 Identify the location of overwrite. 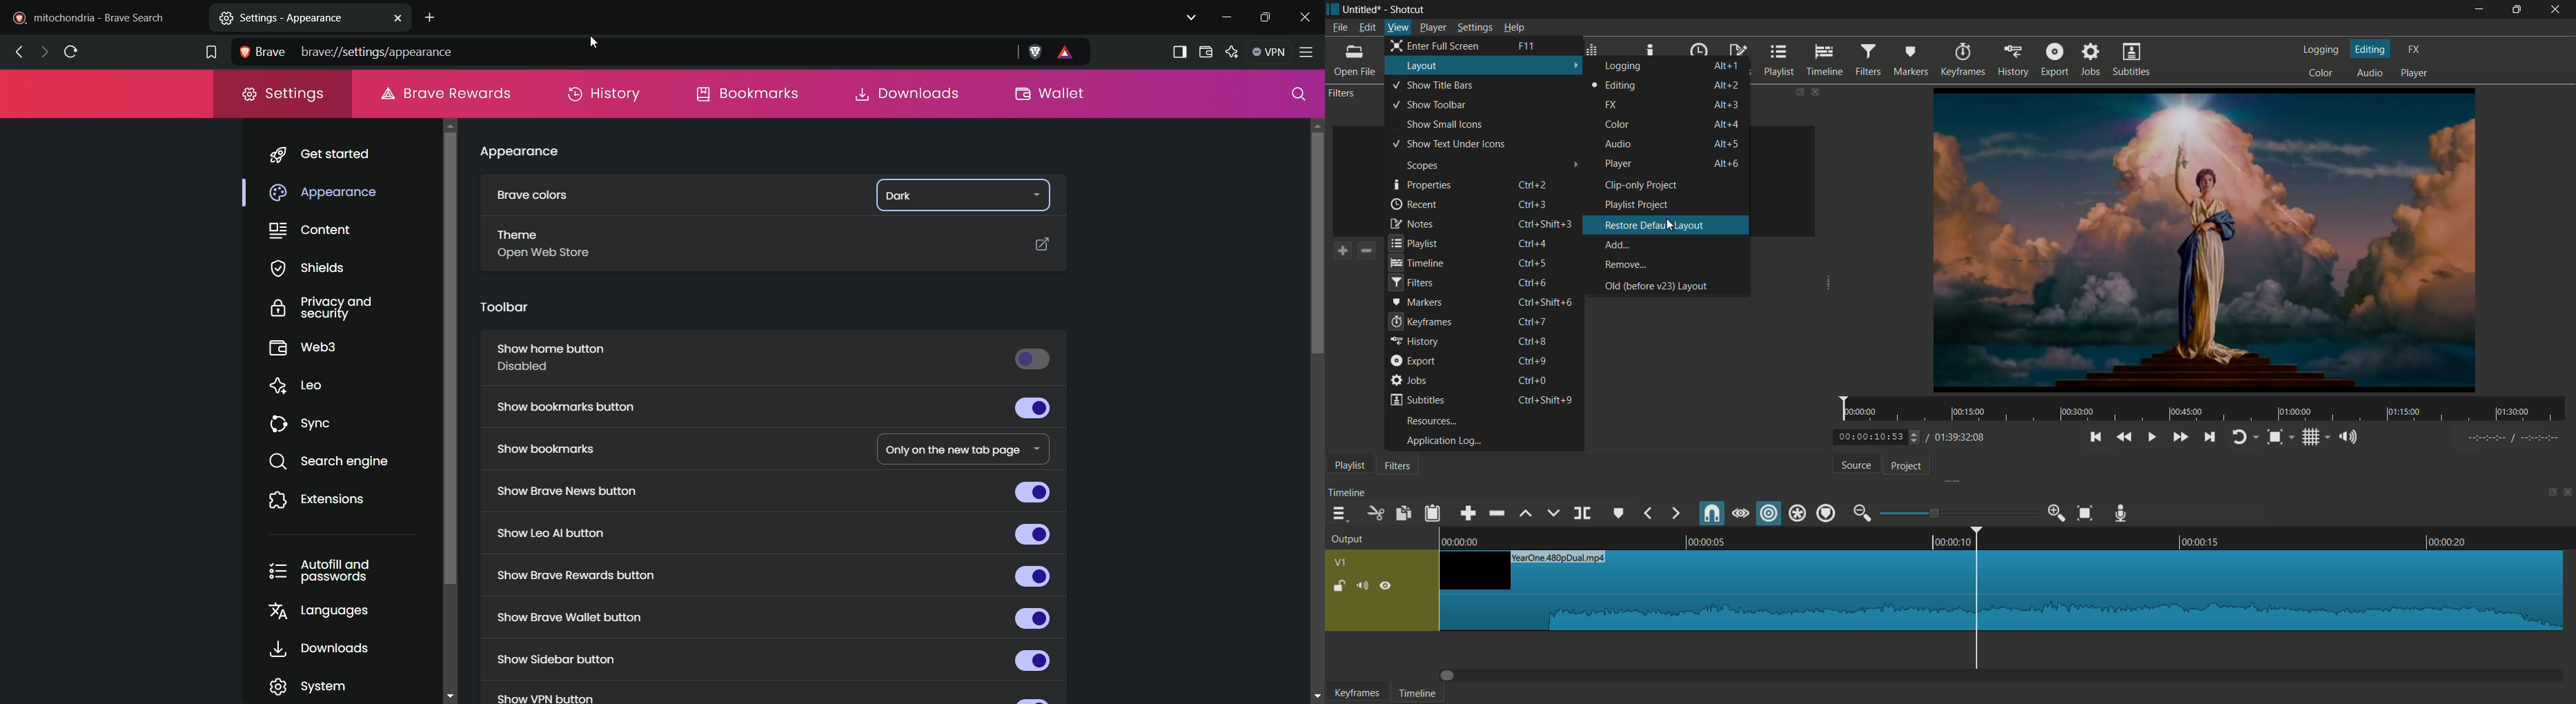
(1552, 514).